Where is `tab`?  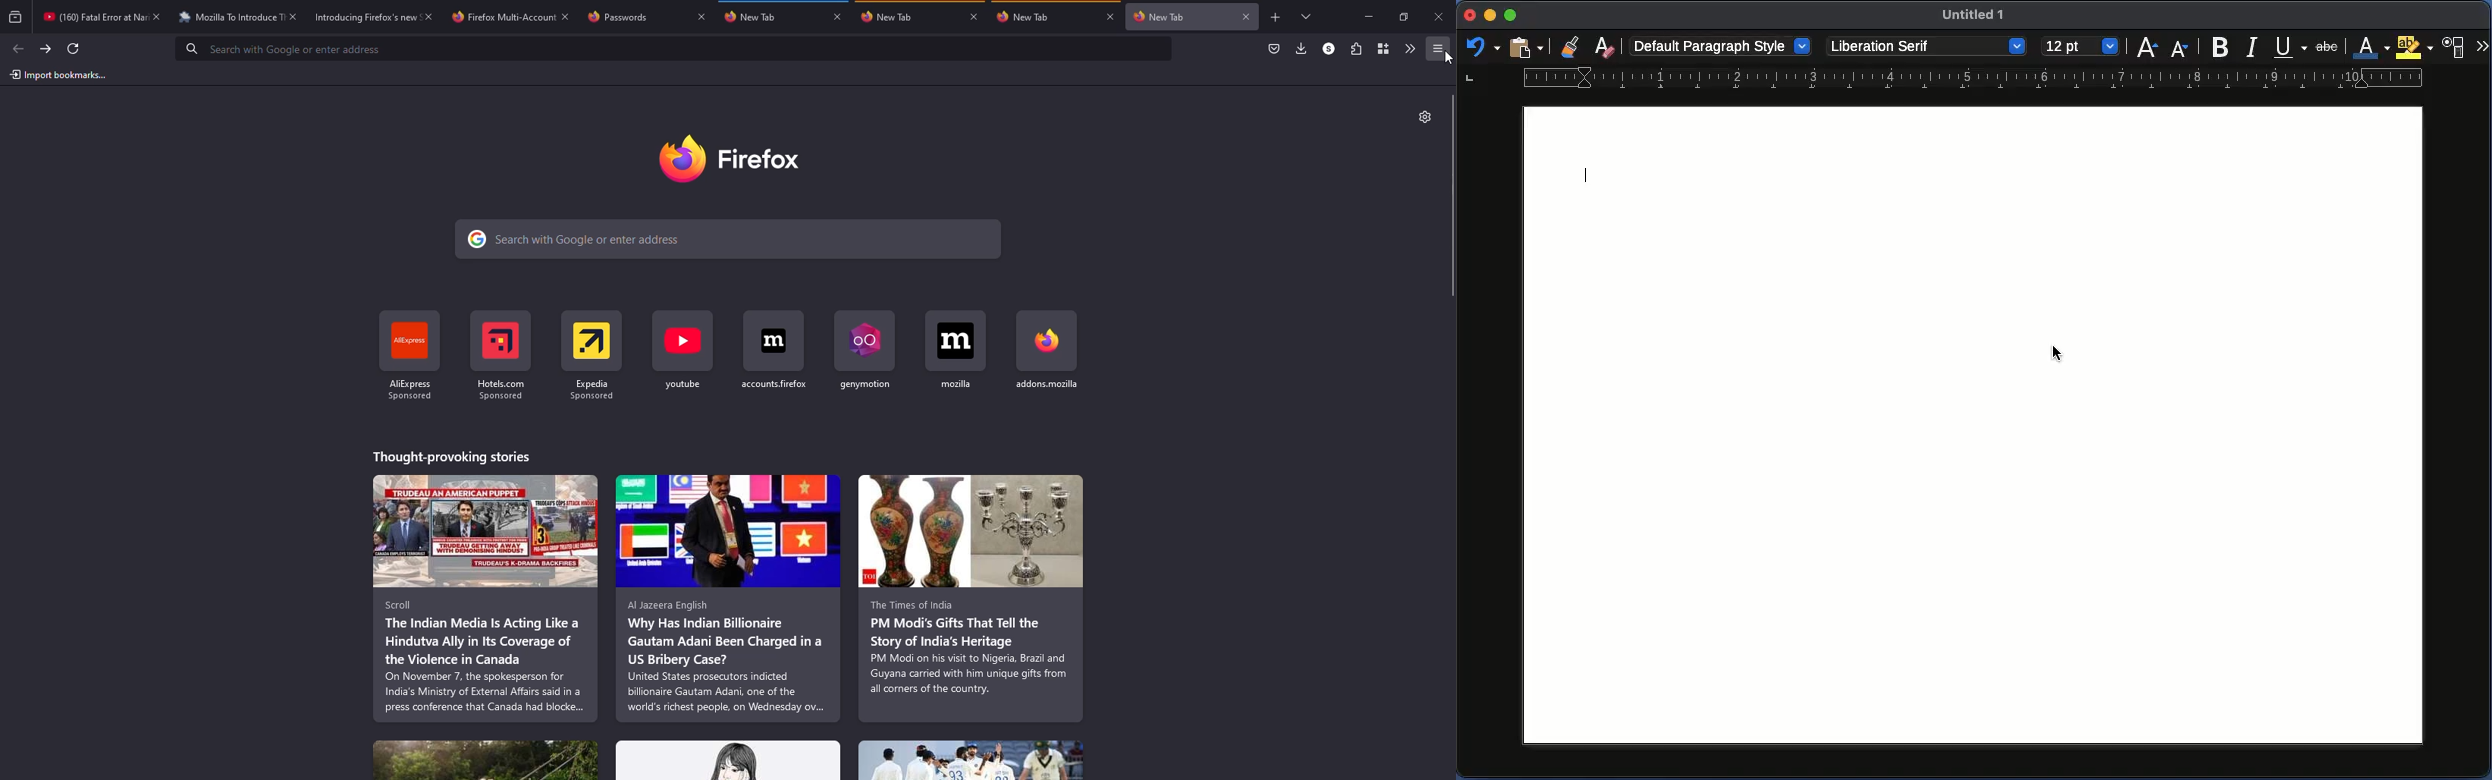
tab is located at coordinates (365, 17).